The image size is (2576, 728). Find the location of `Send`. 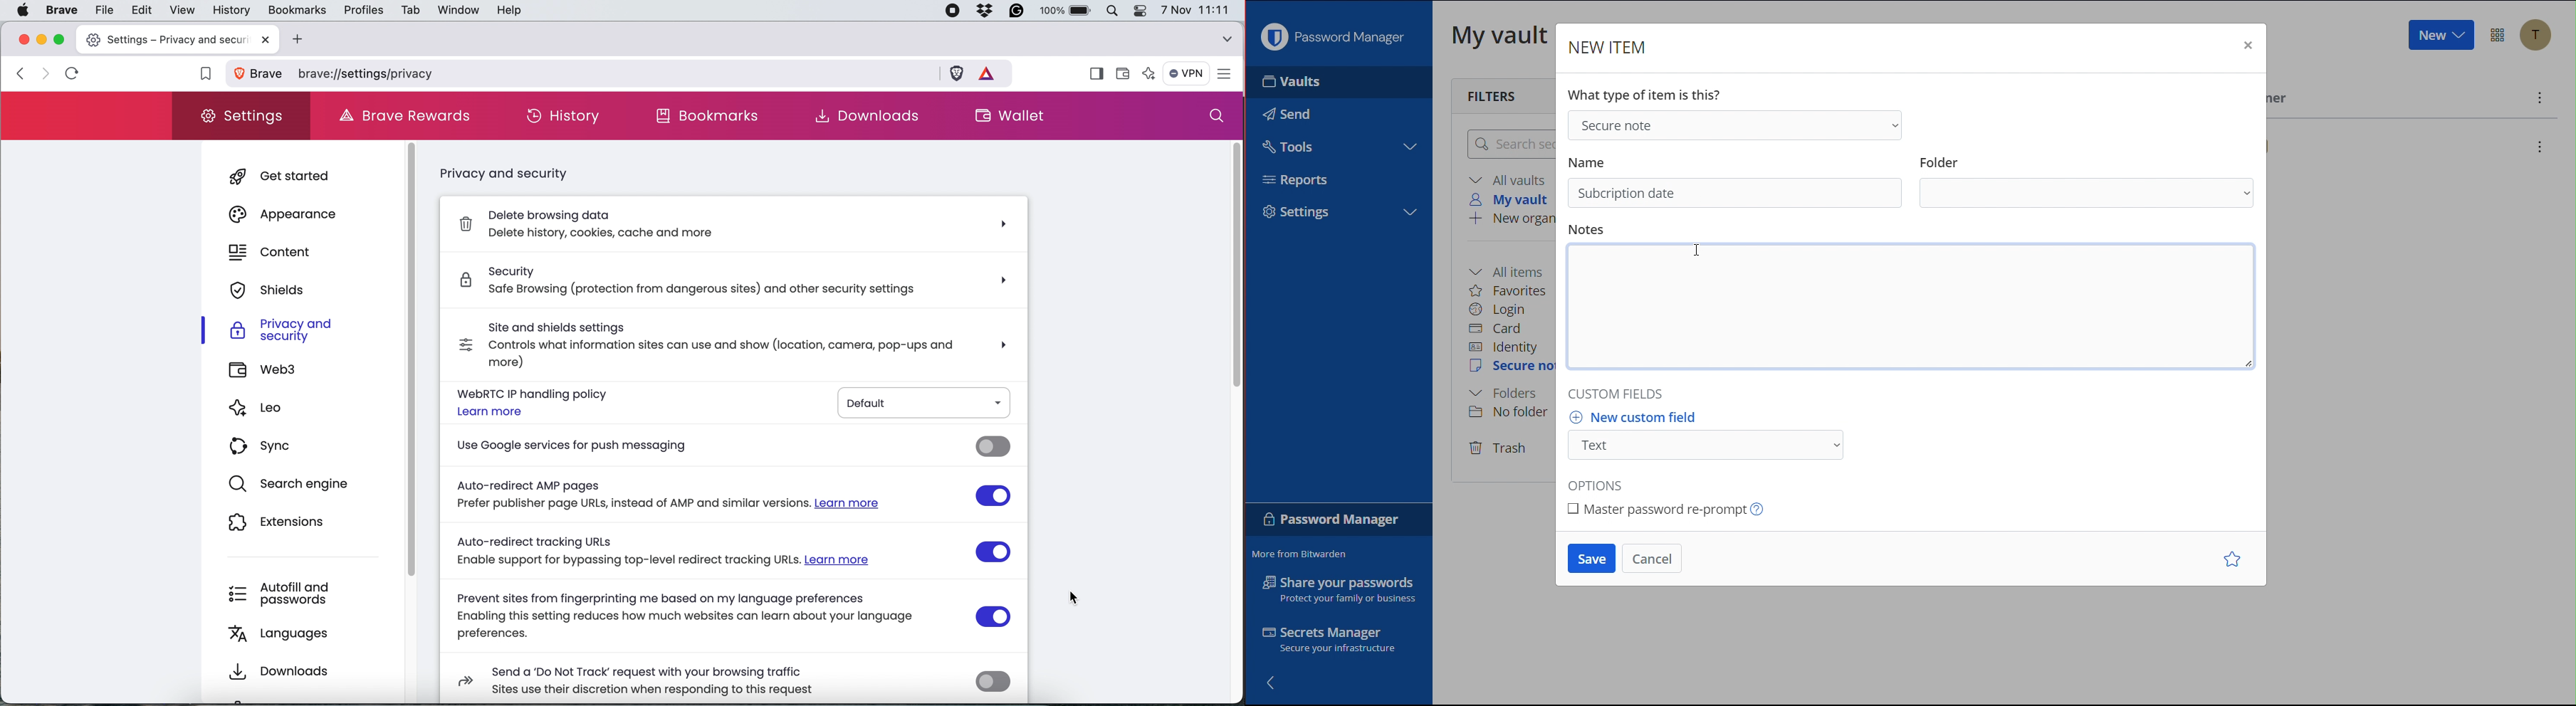

Send is located at coordinates (1284, 110).